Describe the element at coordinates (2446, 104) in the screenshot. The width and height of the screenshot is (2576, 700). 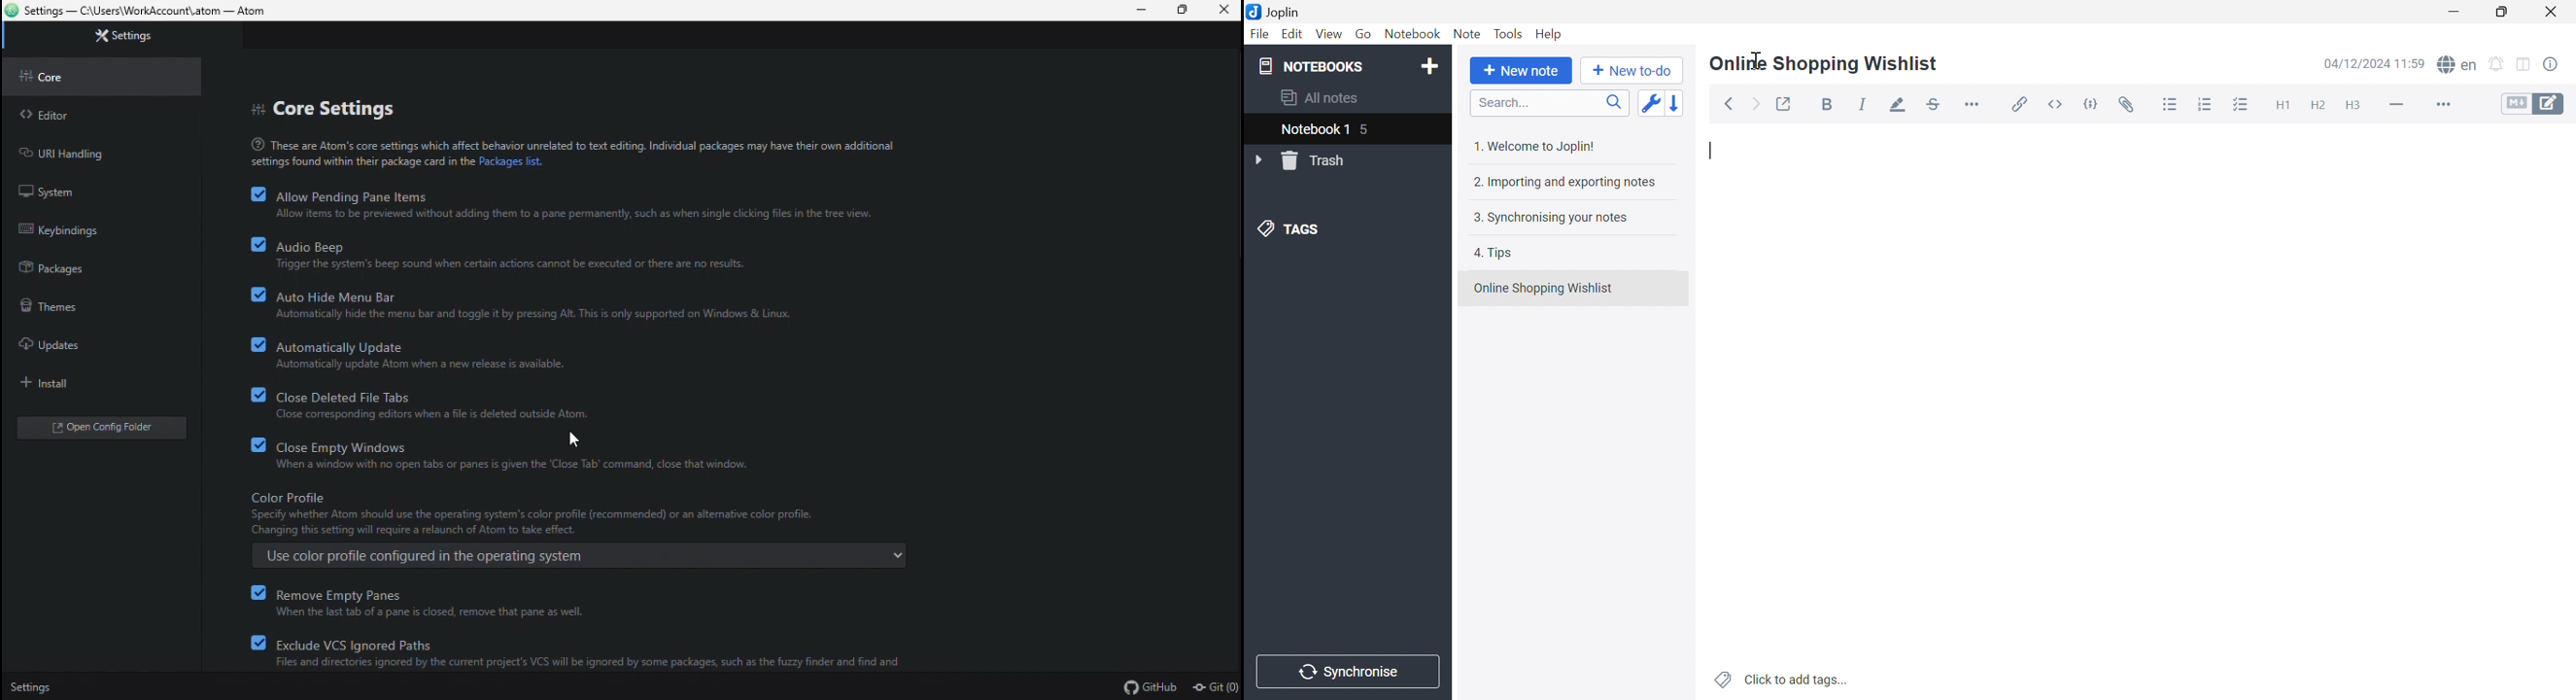
I see `More` at that location.